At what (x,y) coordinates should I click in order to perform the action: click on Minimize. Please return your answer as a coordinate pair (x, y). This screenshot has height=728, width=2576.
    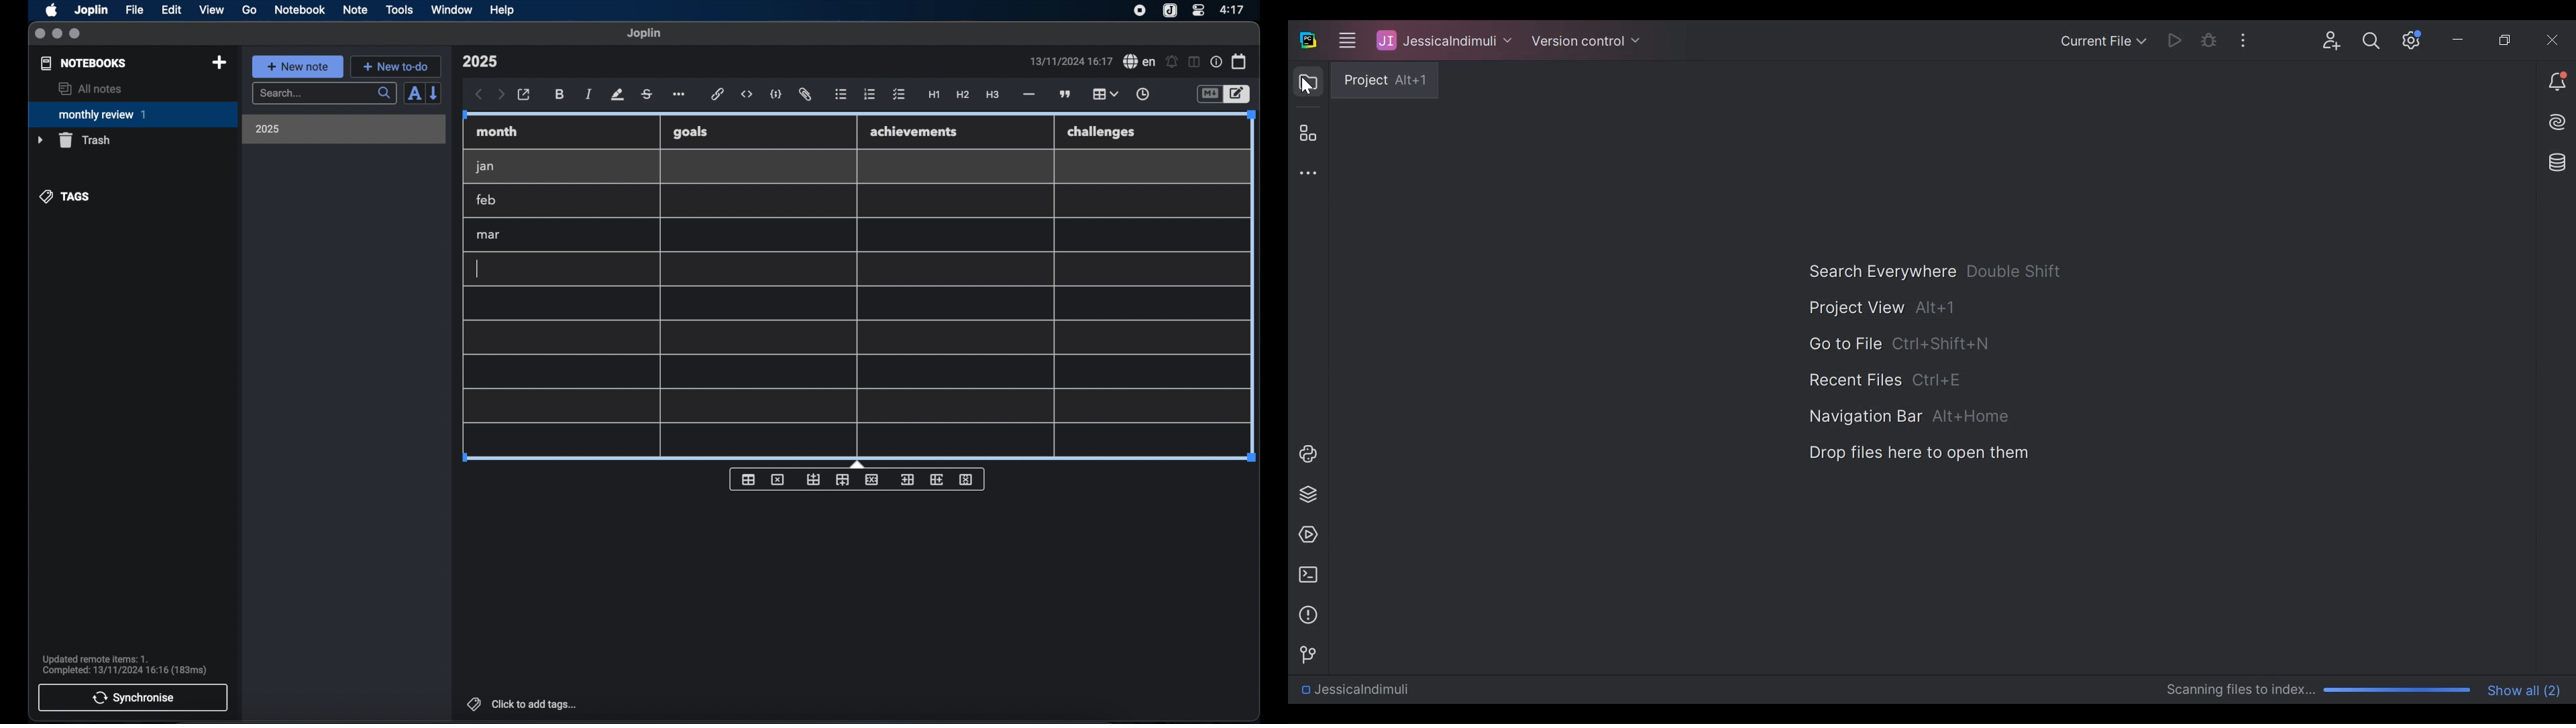
    Looking at the image, I should click on (2459, 40).